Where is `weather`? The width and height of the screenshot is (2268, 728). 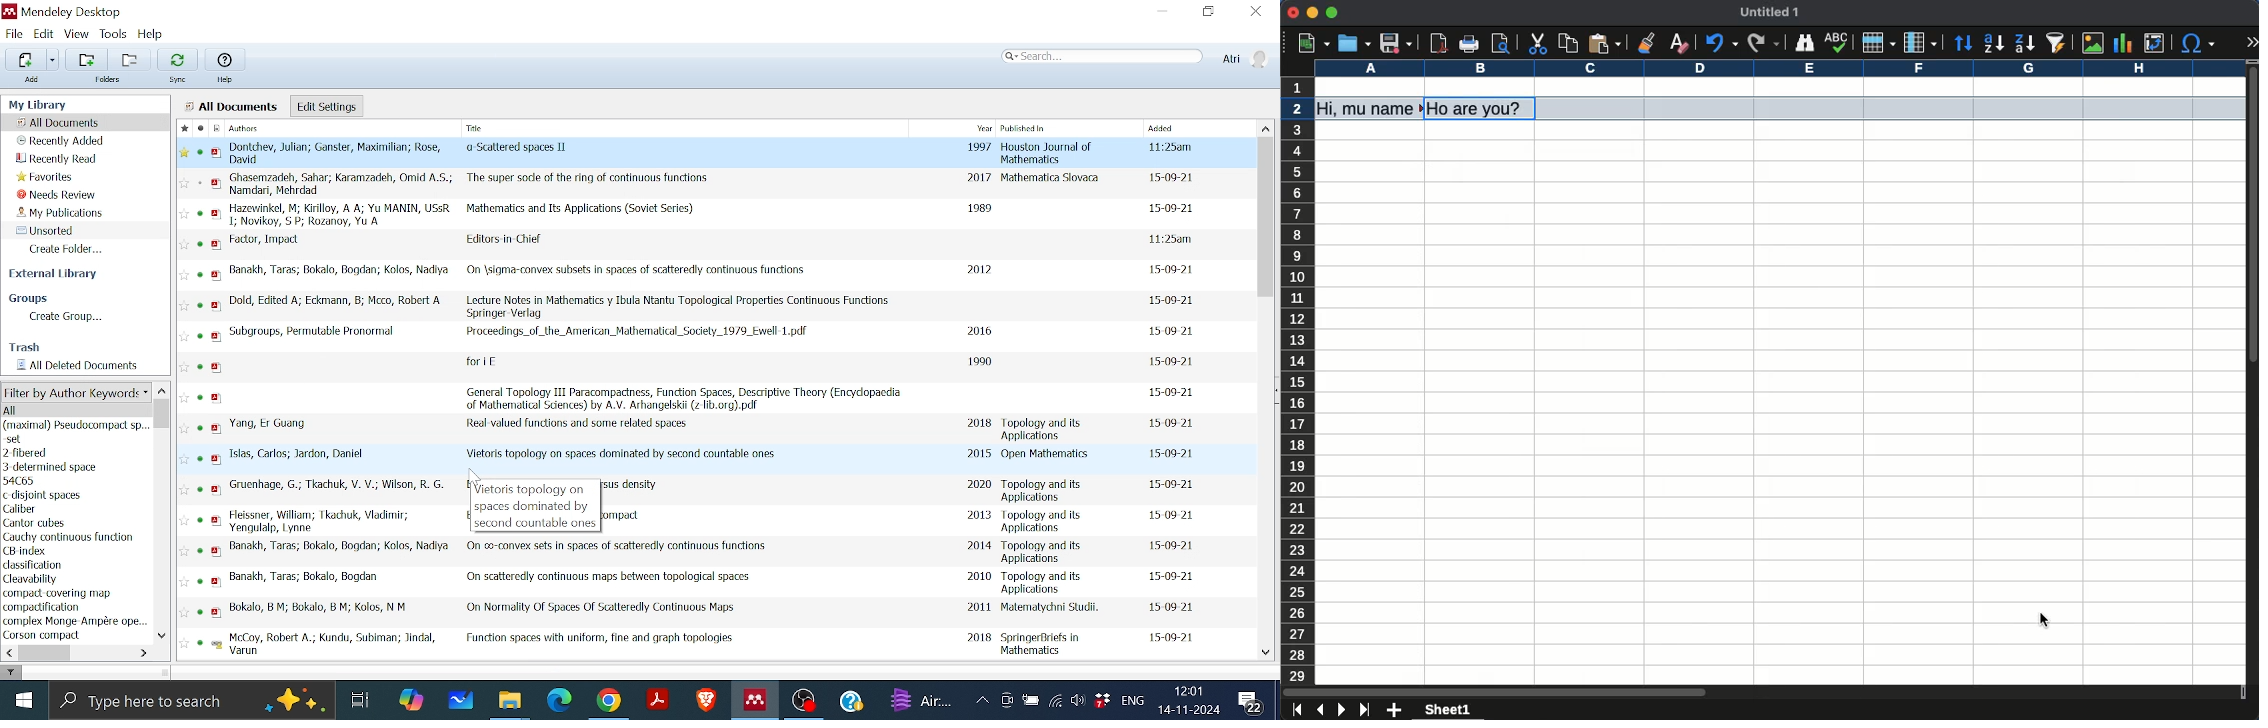 weather is located at coordinates (925, 701).